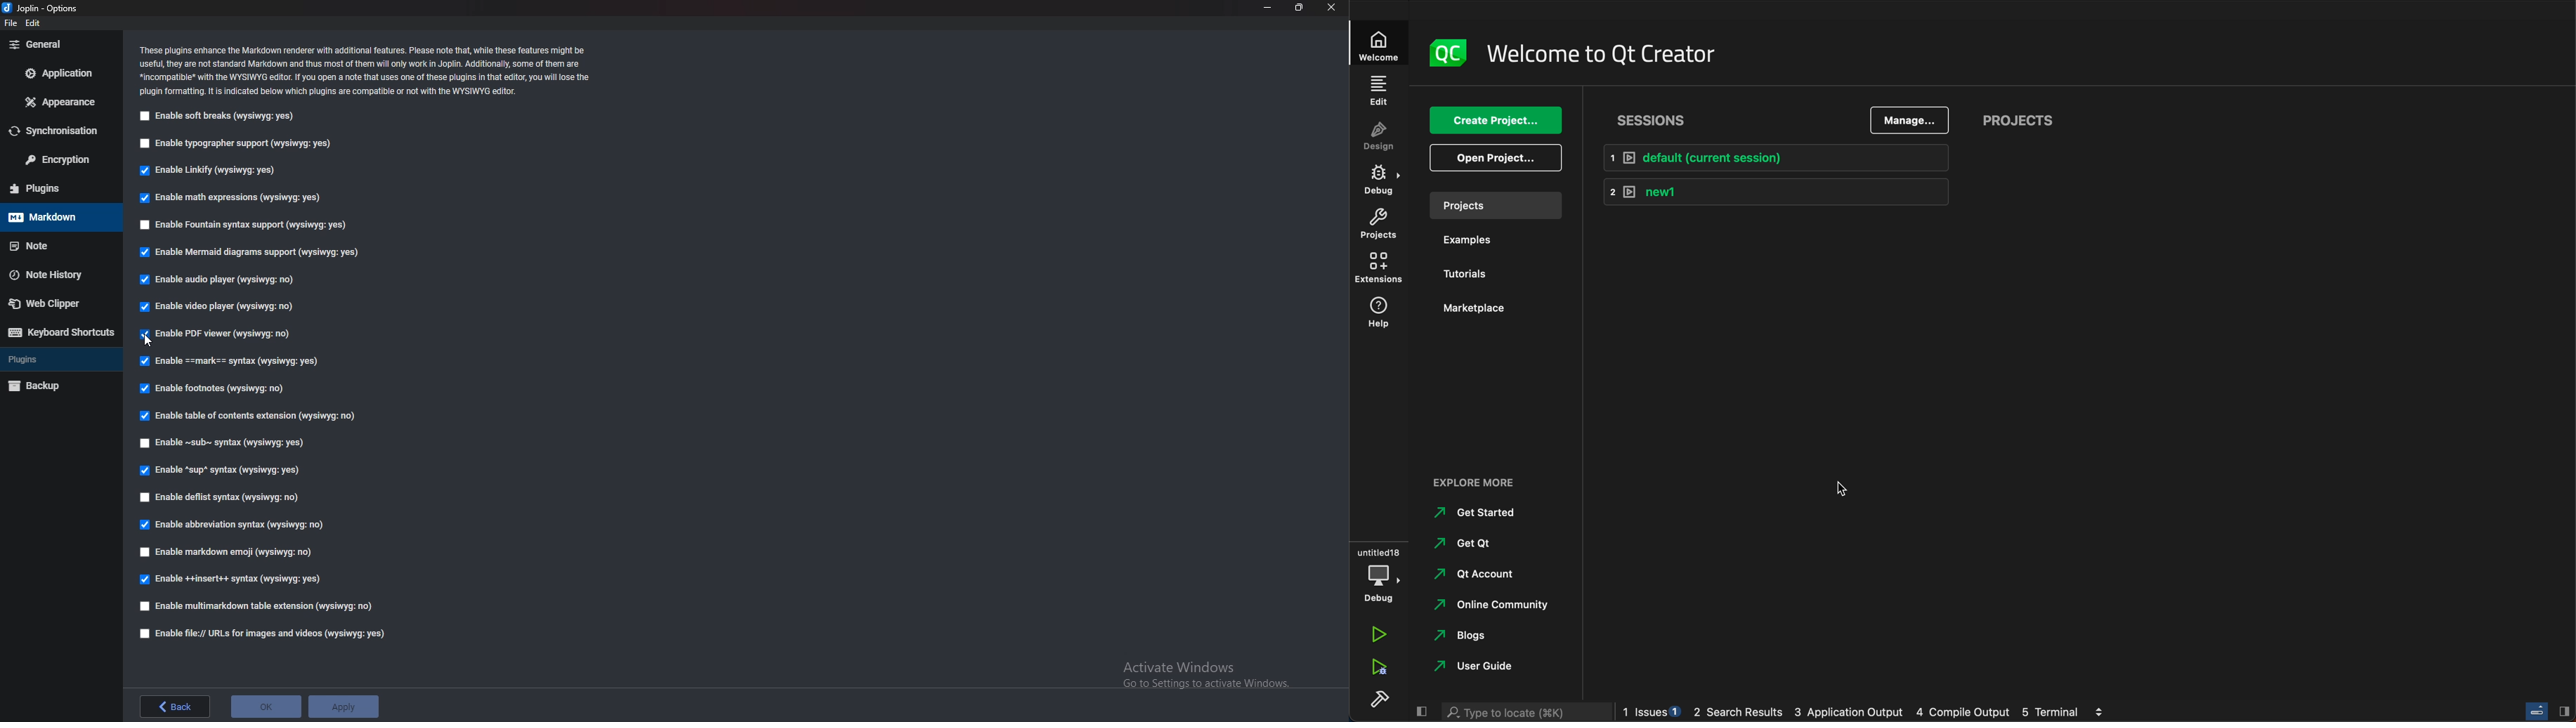 The width and height of the screenshot is (2576, 728). I want to click on Application, so click(58, 74).